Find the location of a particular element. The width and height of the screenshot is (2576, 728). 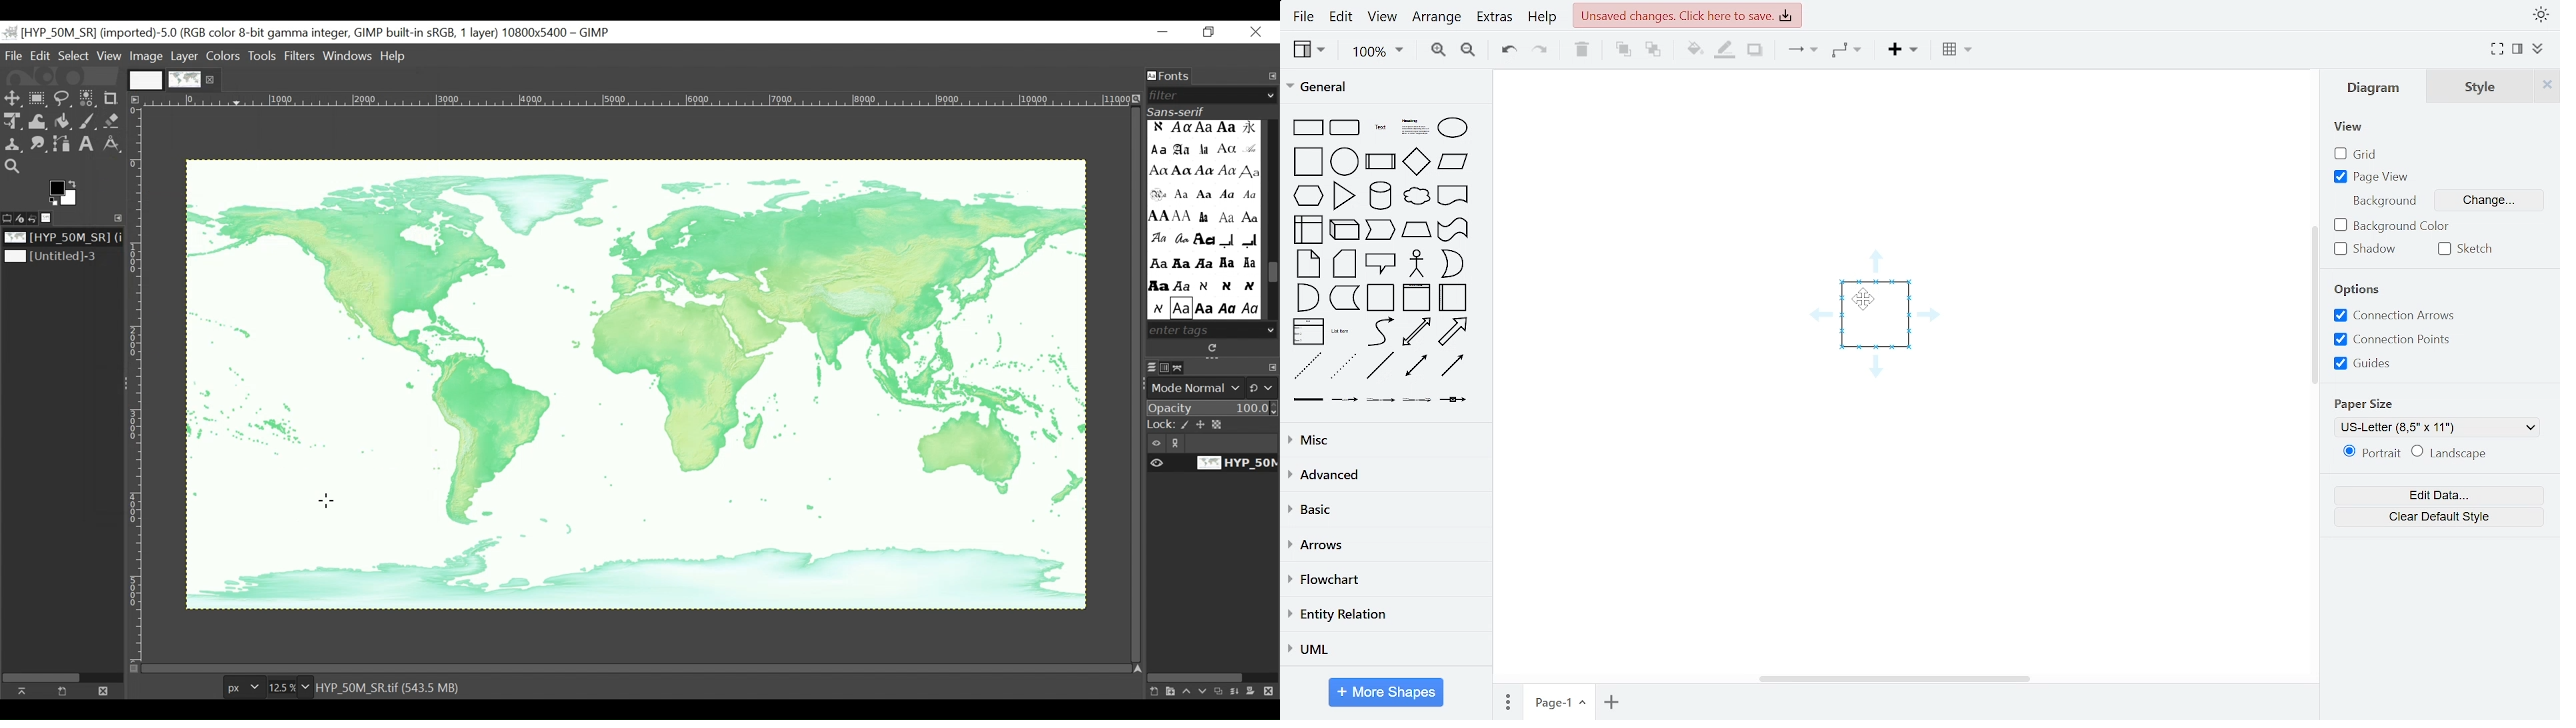

guides is located at coordinates (2364, 363).